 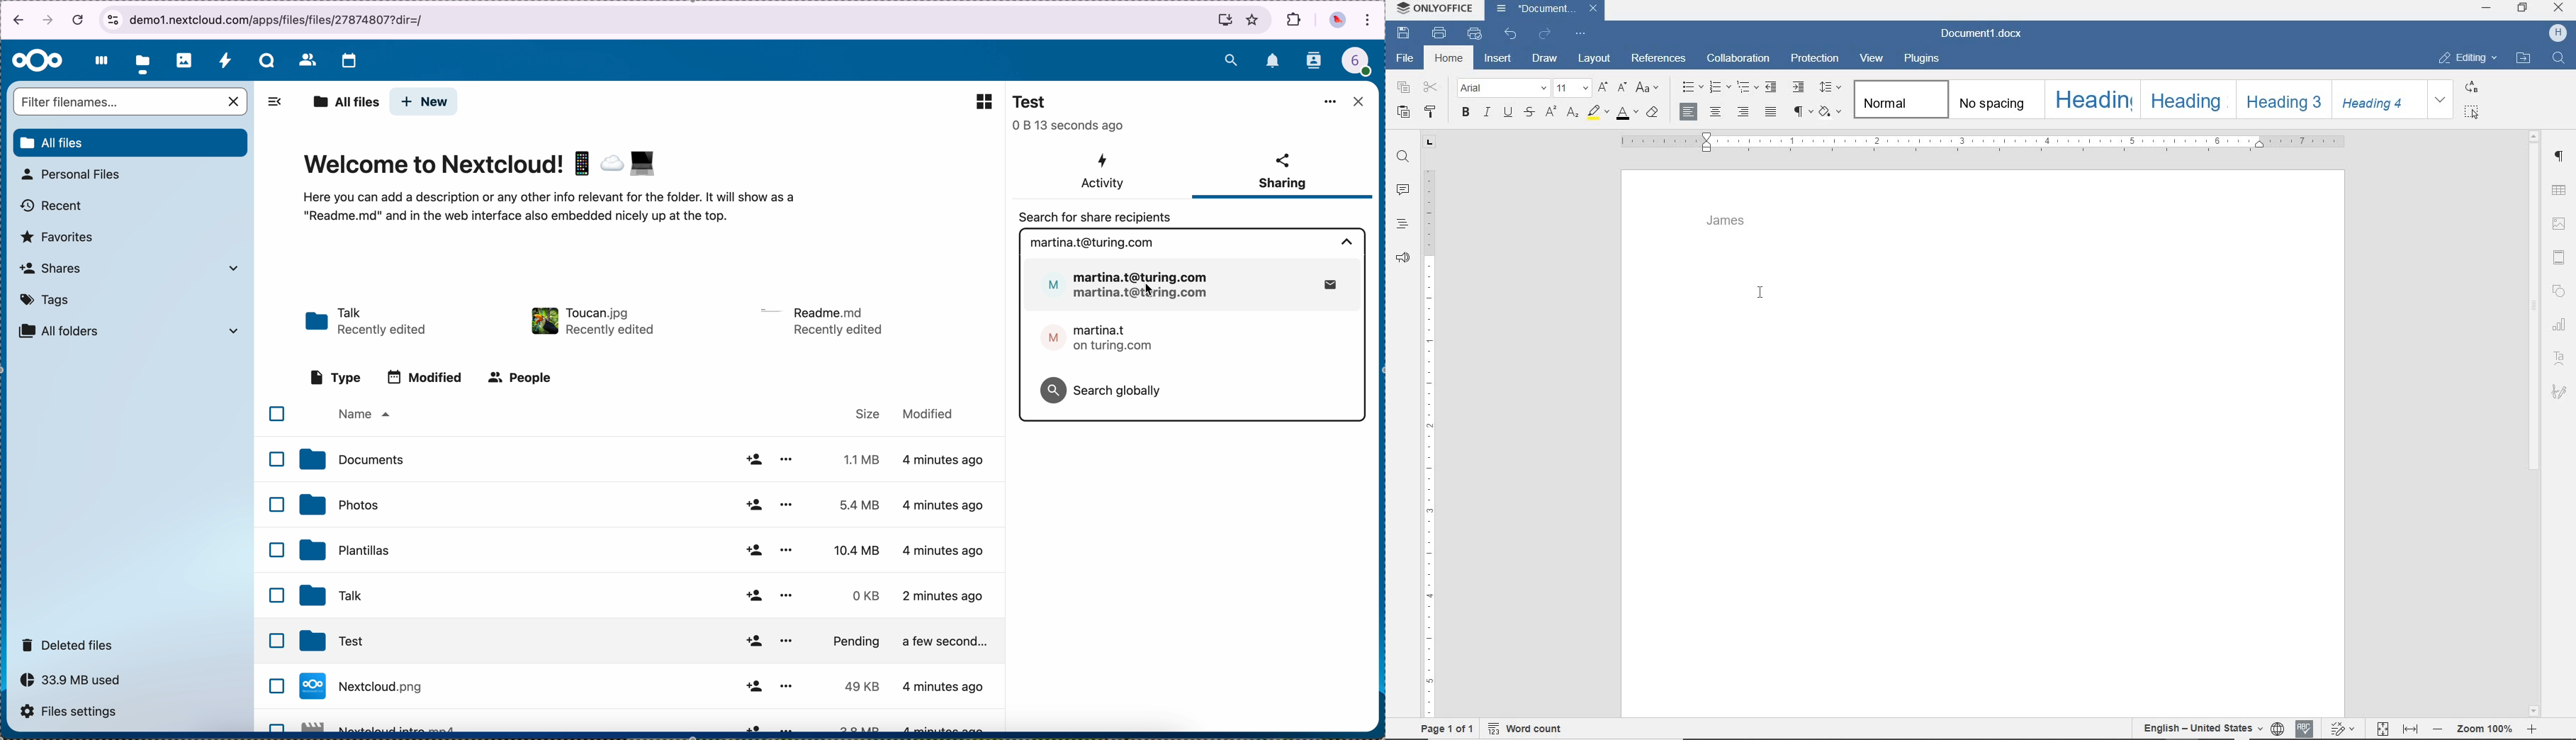 I want to click on track changes, so click(x=2341, y=727).